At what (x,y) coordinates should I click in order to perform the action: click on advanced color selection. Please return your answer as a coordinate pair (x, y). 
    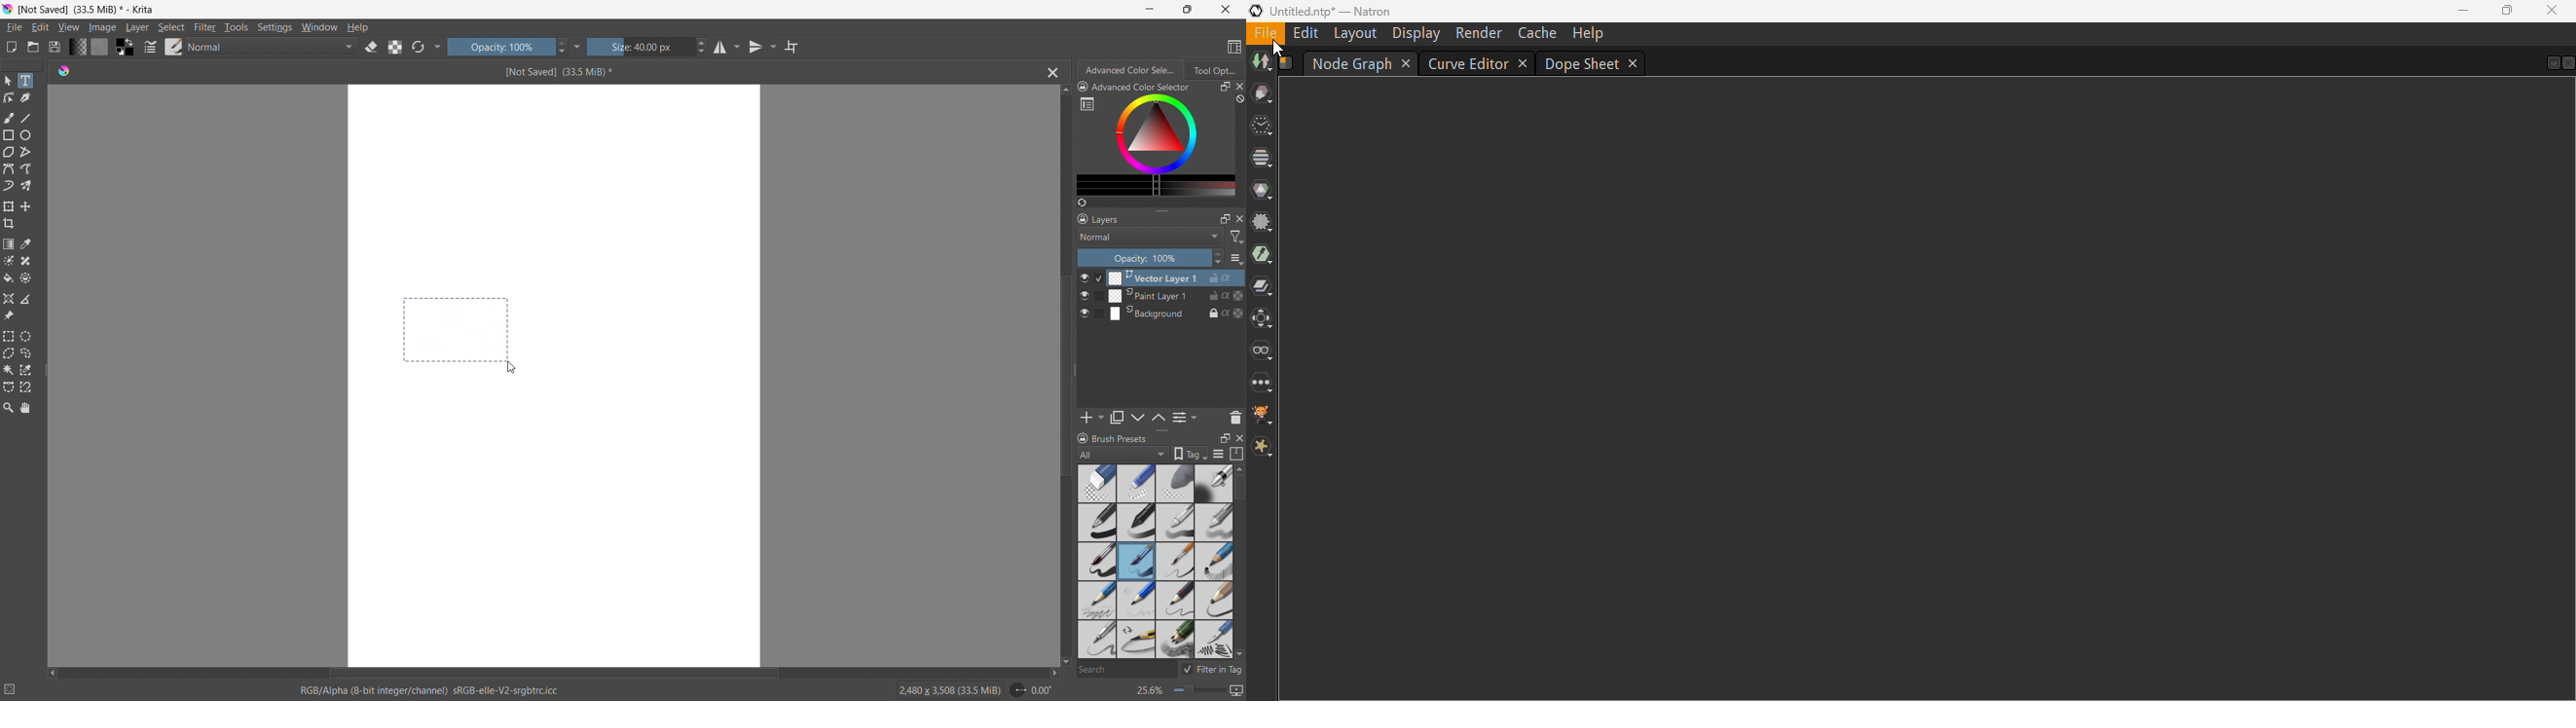
    Looking at the image, I should click on (1131, 70).